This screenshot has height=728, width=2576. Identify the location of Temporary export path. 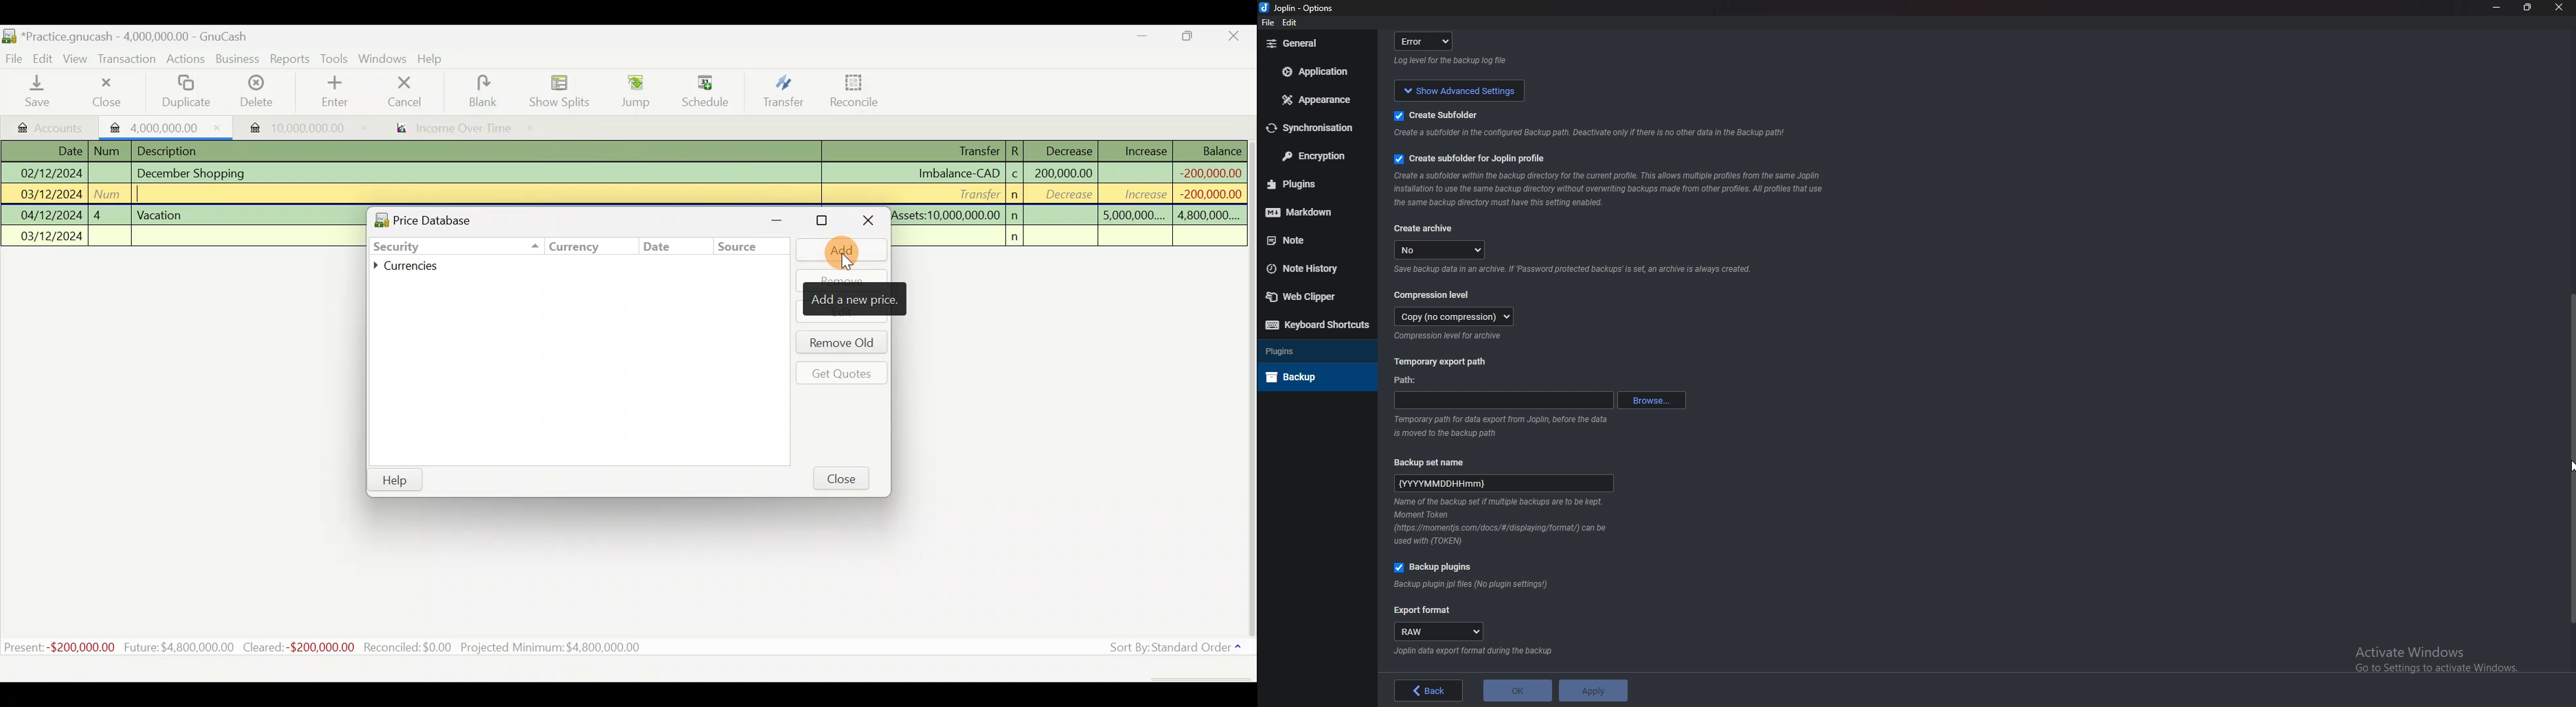
(1441, 361).